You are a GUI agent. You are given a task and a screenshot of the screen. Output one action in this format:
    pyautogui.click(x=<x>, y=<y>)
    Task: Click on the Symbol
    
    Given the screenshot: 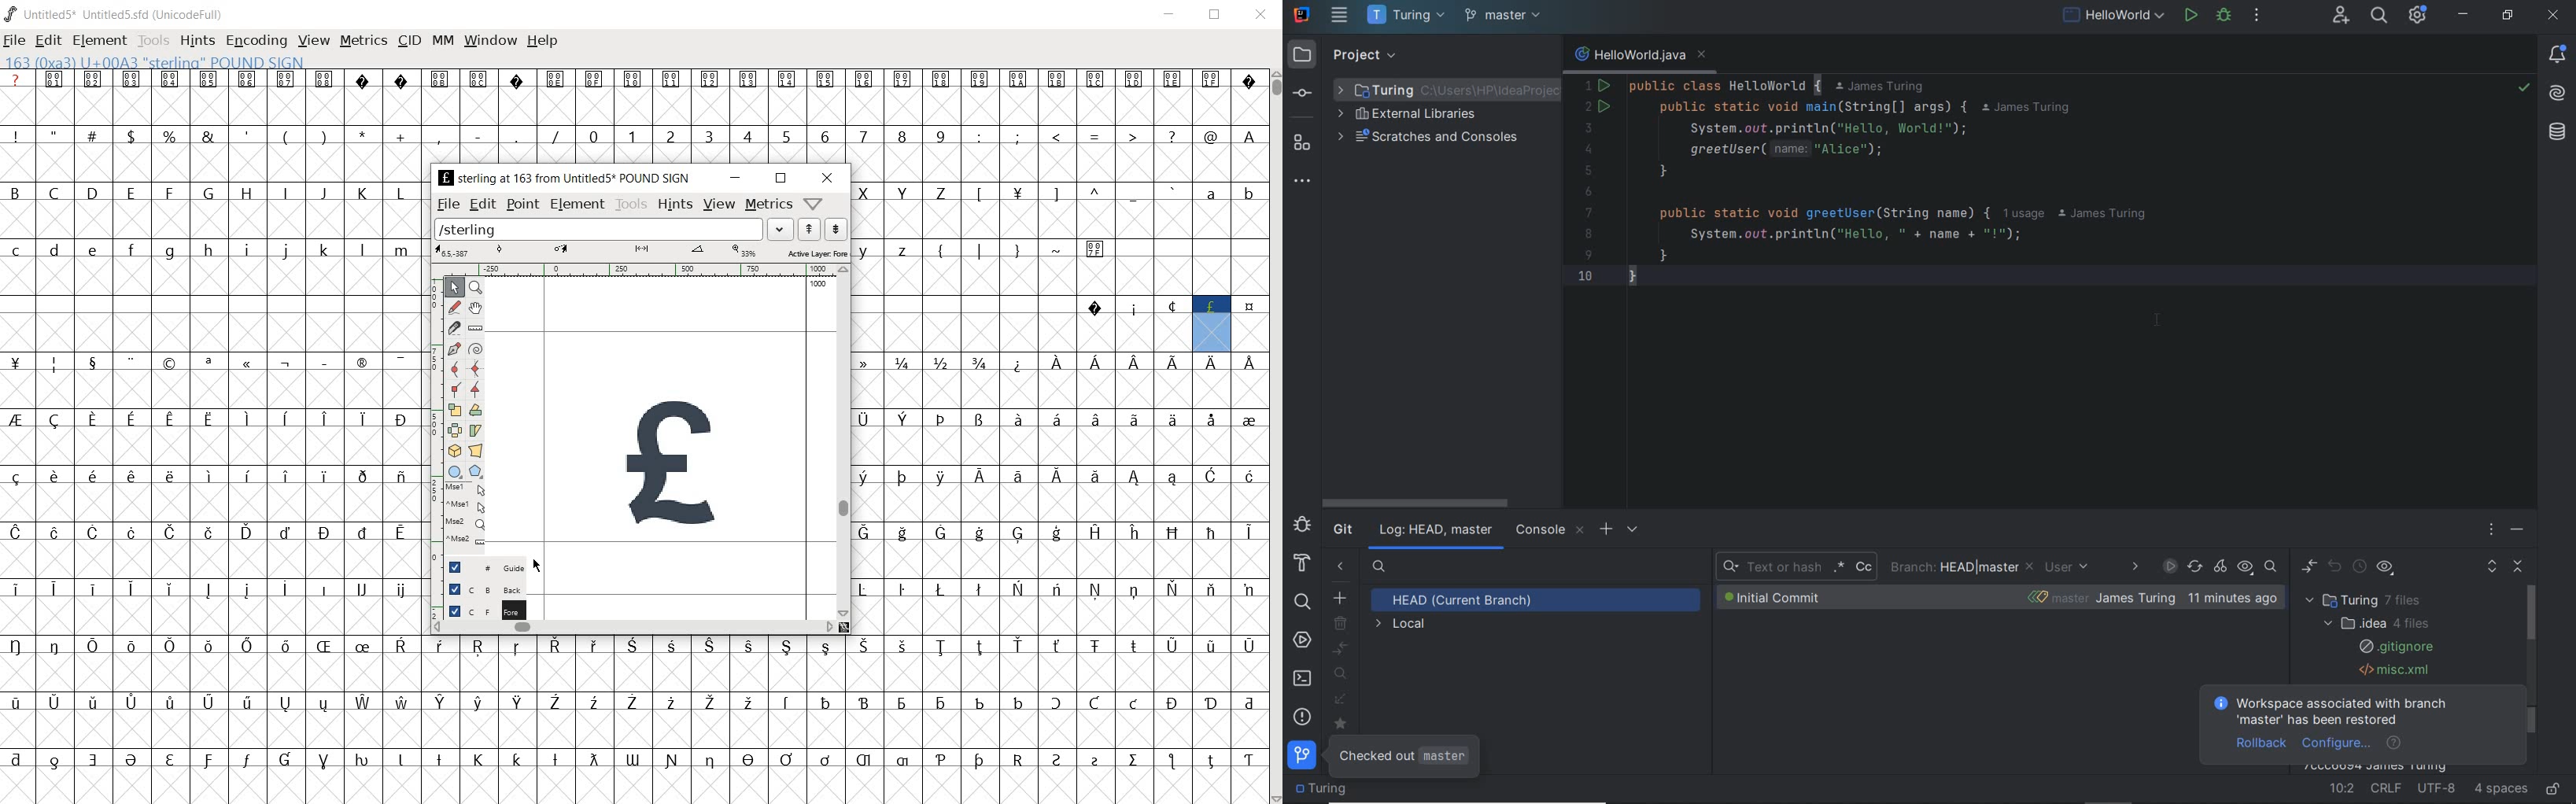 What is the action you would take?
    pyautogui.click(x=902, y=646)
    